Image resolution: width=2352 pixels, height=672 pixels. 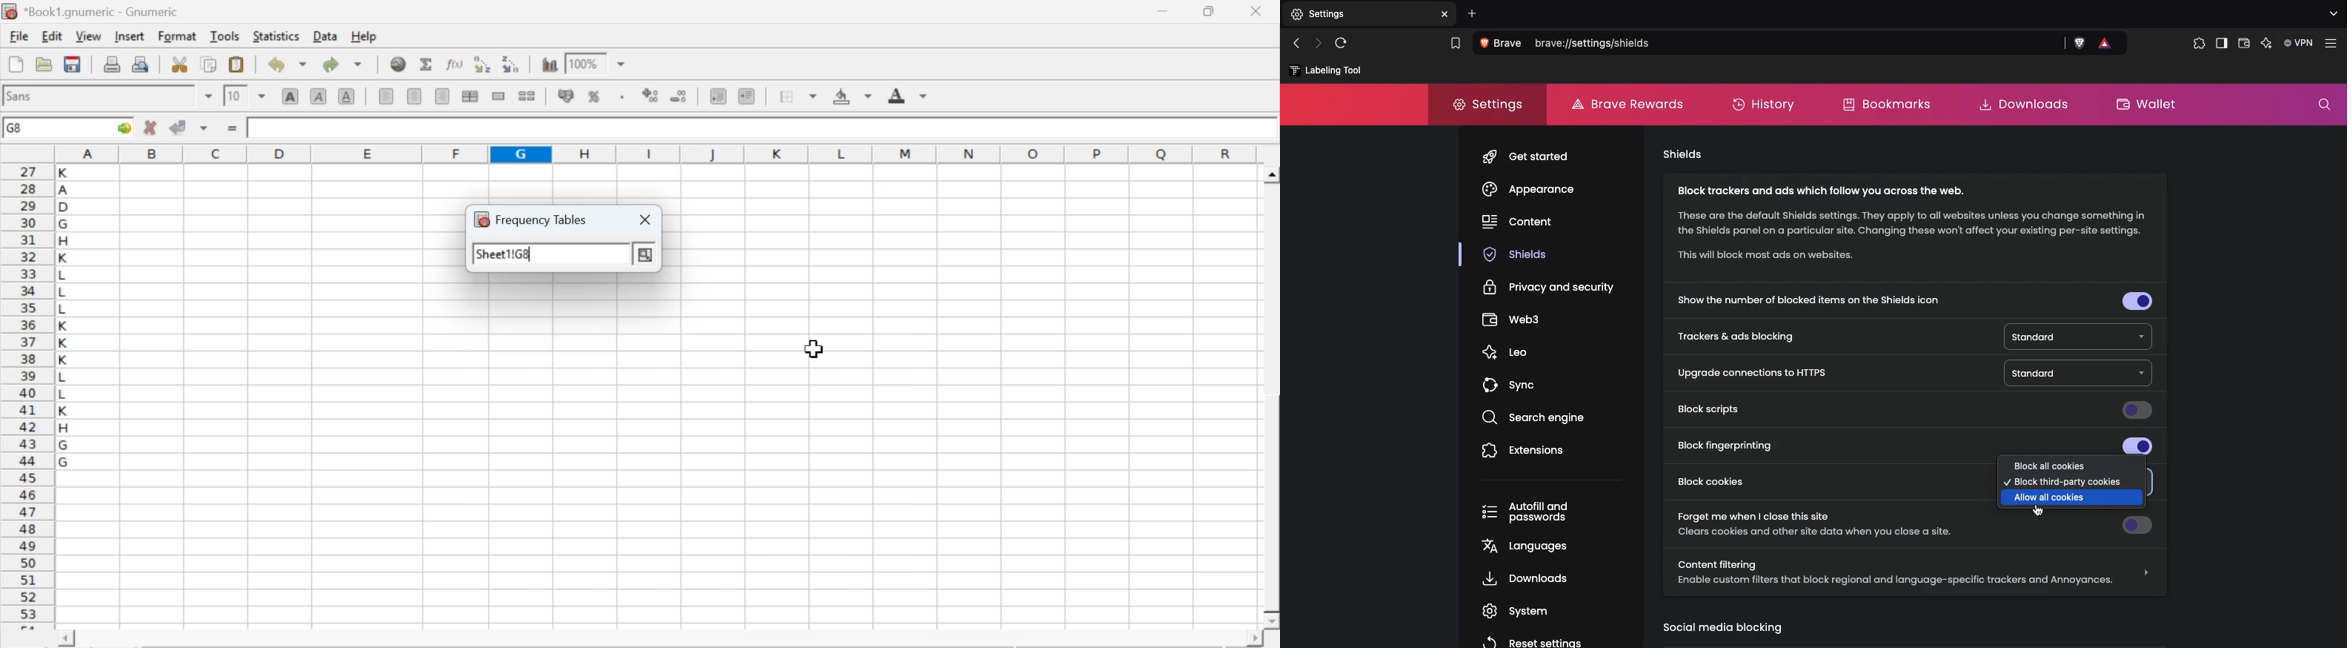 I want to click on 10, so click(x=235, y=96).